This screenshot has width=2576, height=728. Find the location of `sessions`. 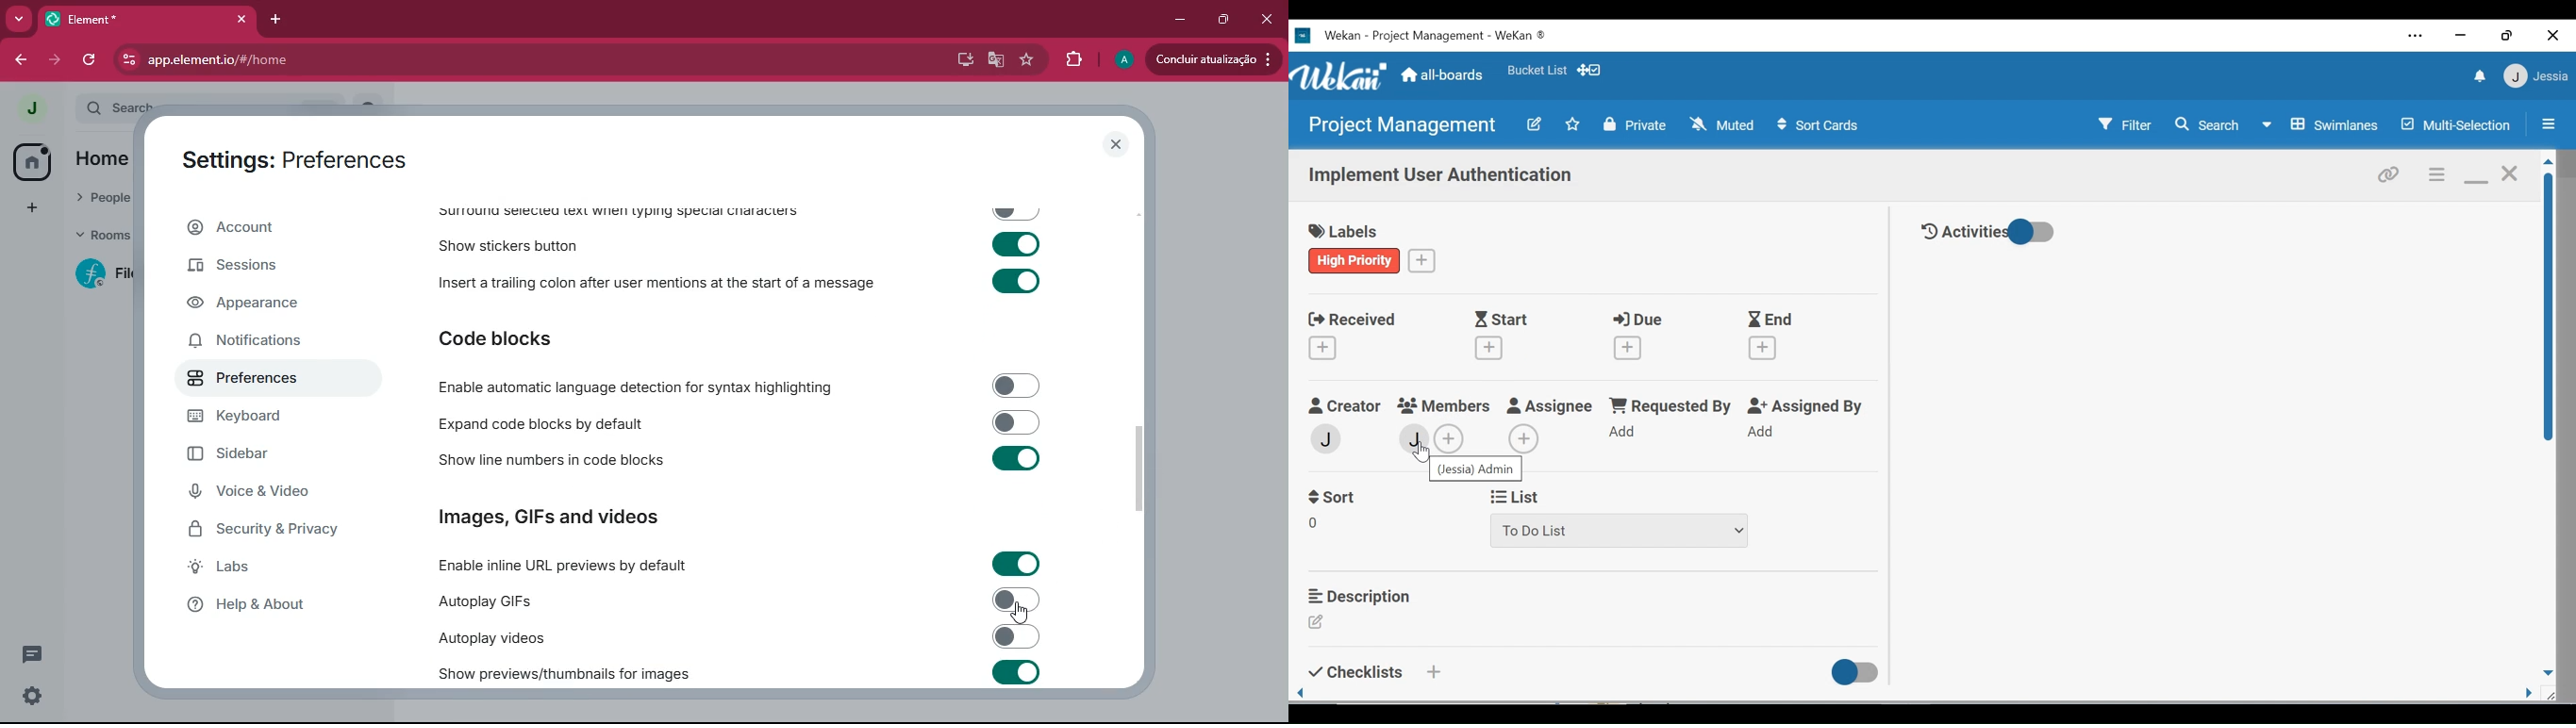

sessions is located at coordinates (268, 264).